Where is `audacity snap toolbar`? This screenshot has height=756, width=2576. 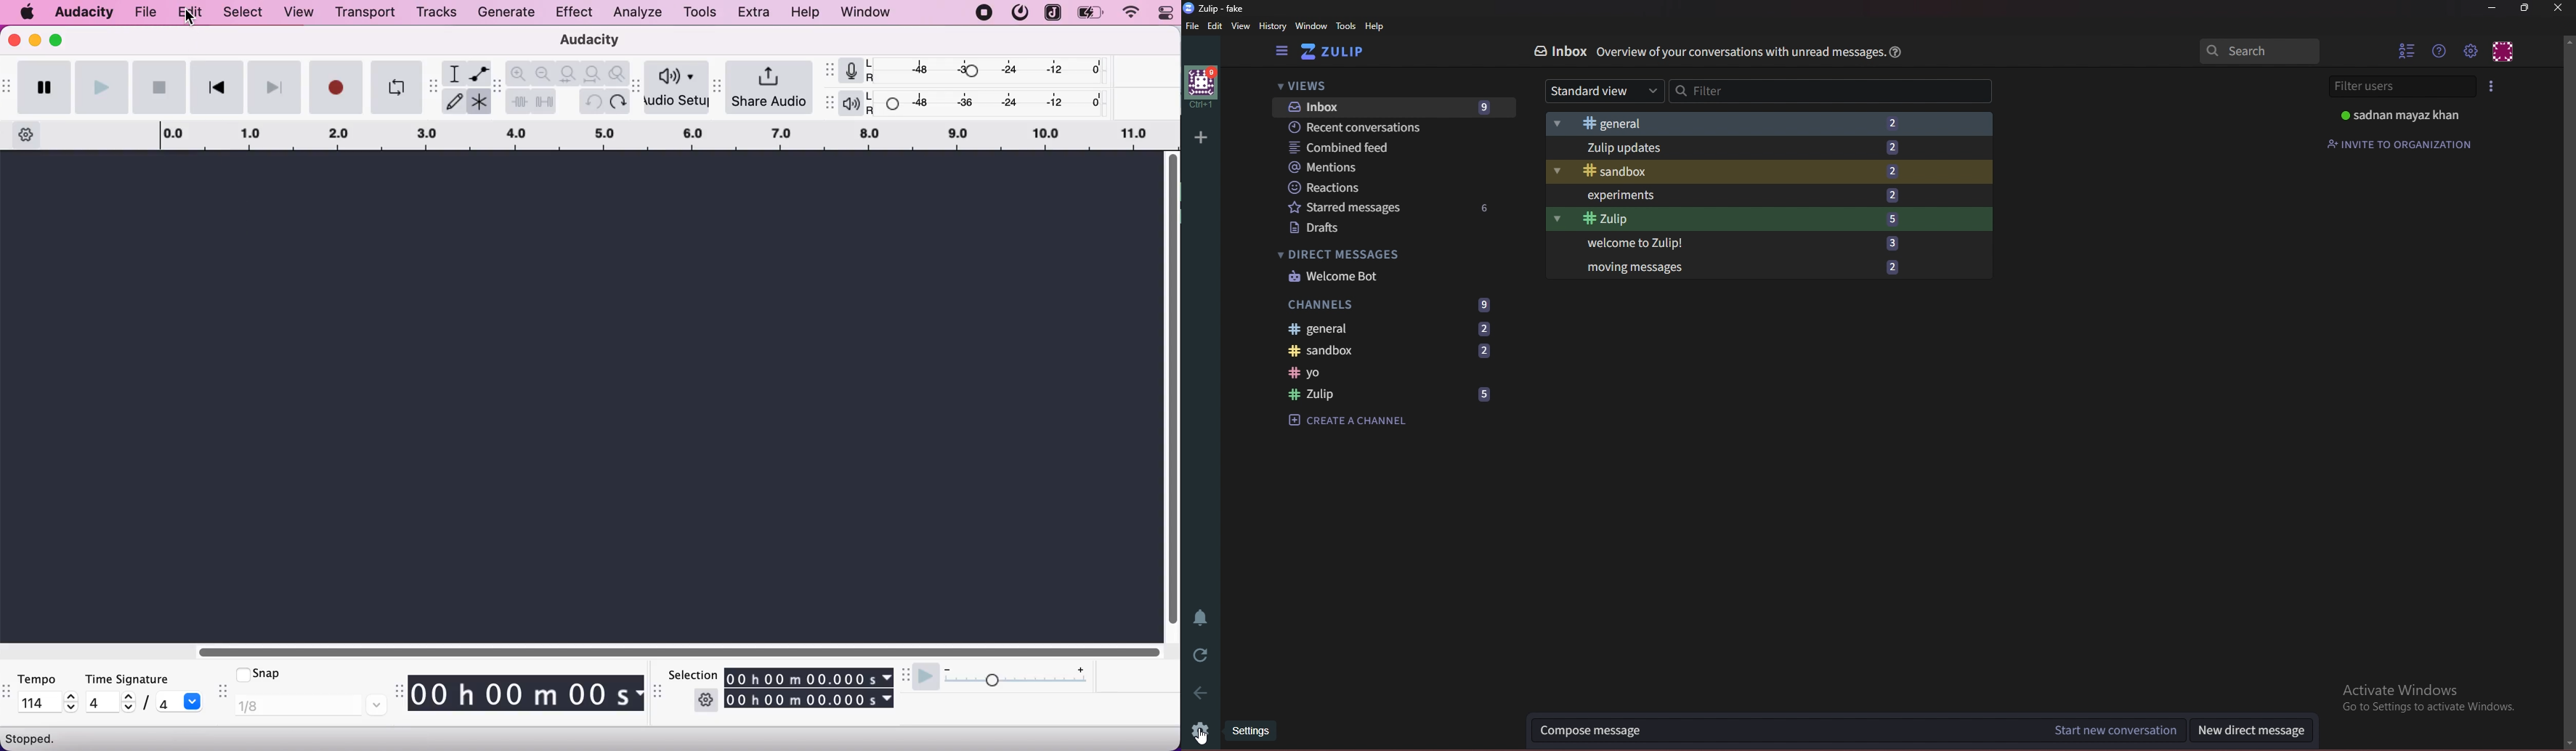 audacity snap toolbar is located at coordinates (221, 692).